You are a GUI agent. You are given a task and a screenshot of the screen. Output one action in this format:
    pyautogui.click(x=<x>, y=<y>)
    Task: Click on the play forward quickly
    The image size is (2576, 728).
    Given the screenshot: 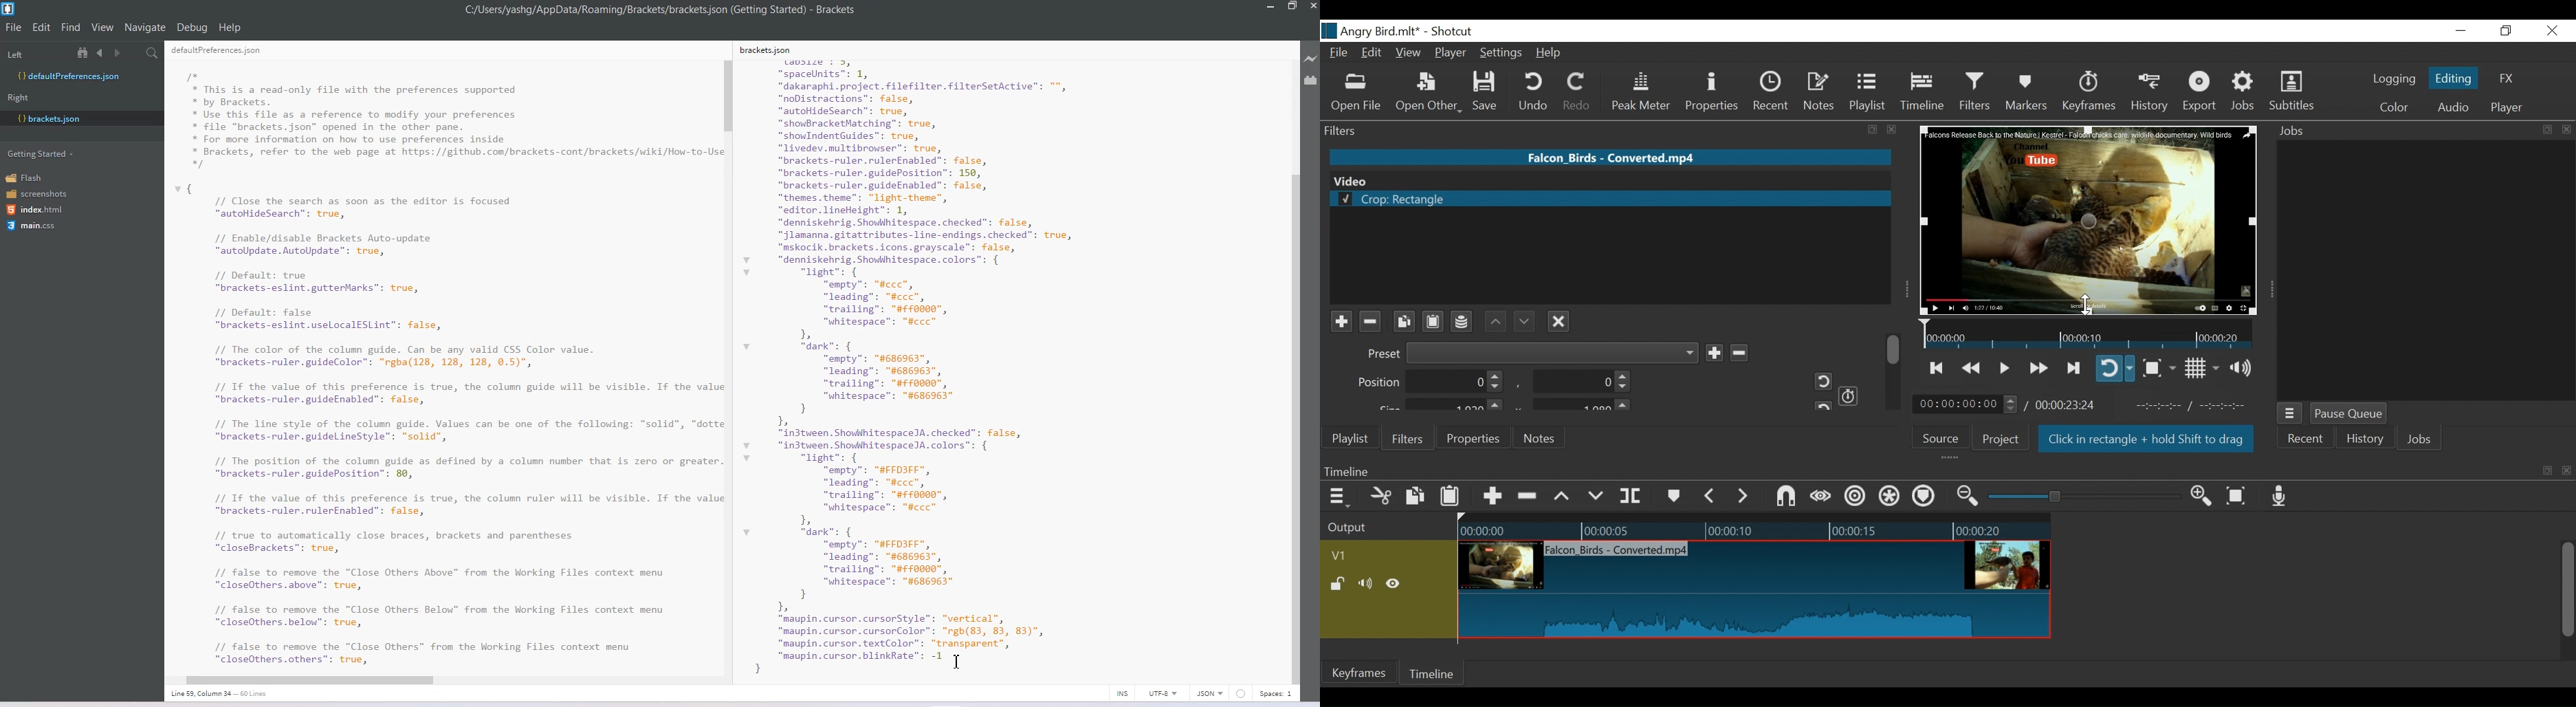 What is the action you would take?
    pyautogui.click(x=2037, y=369)
    